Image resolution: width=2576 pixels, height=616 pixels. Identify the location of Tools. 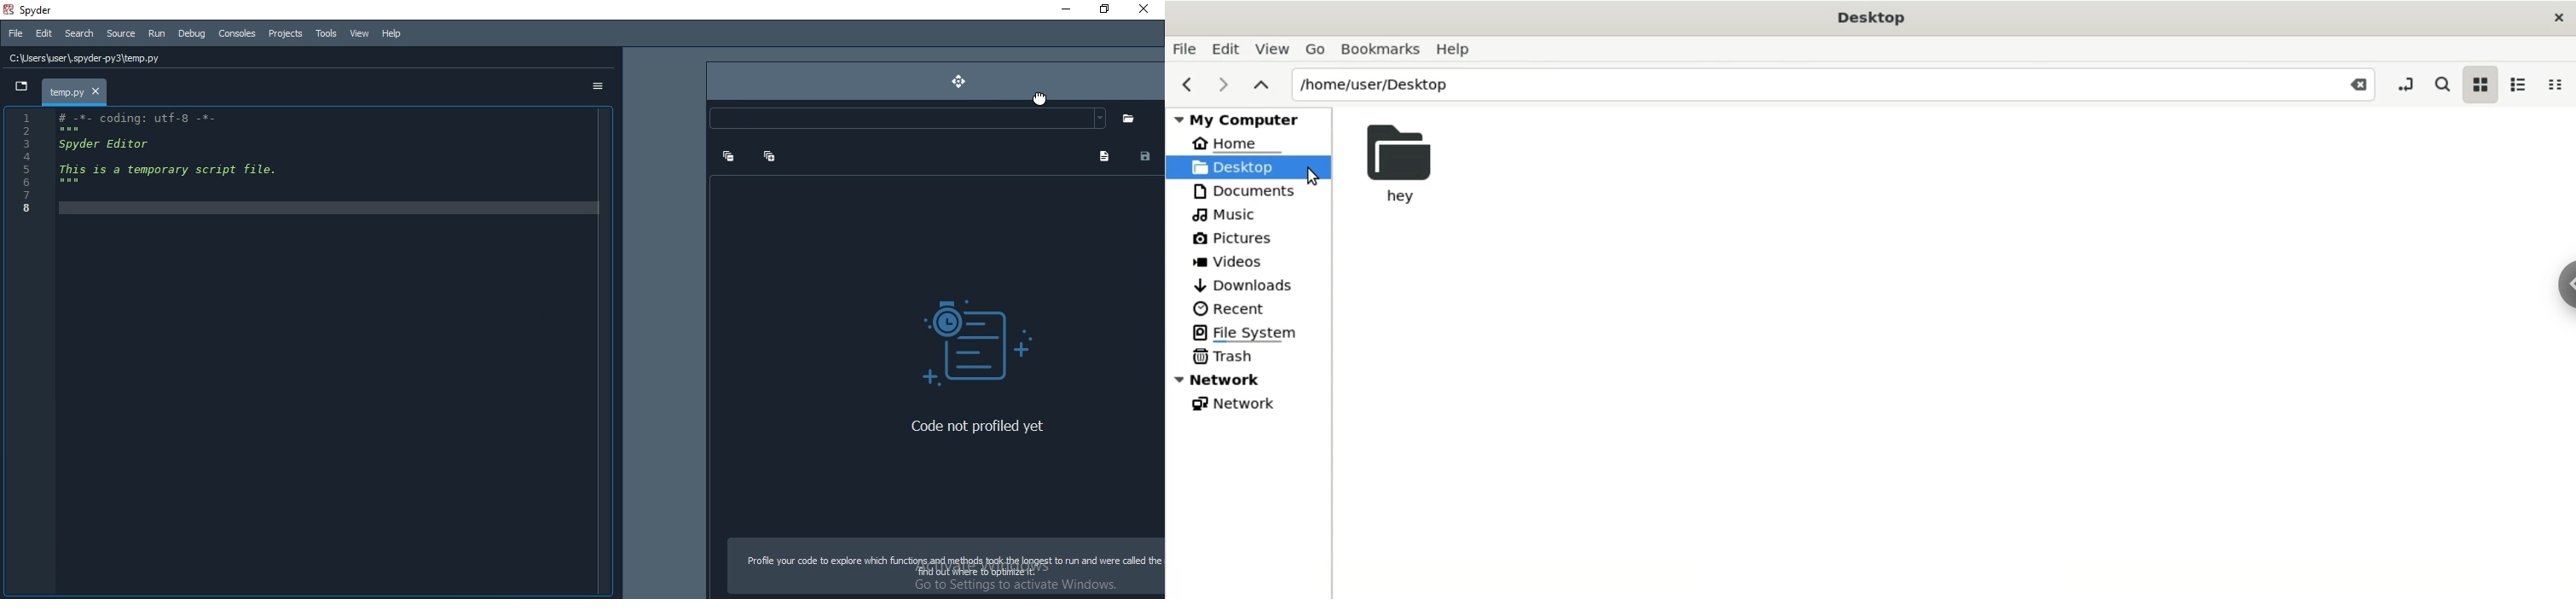
(325, 33).